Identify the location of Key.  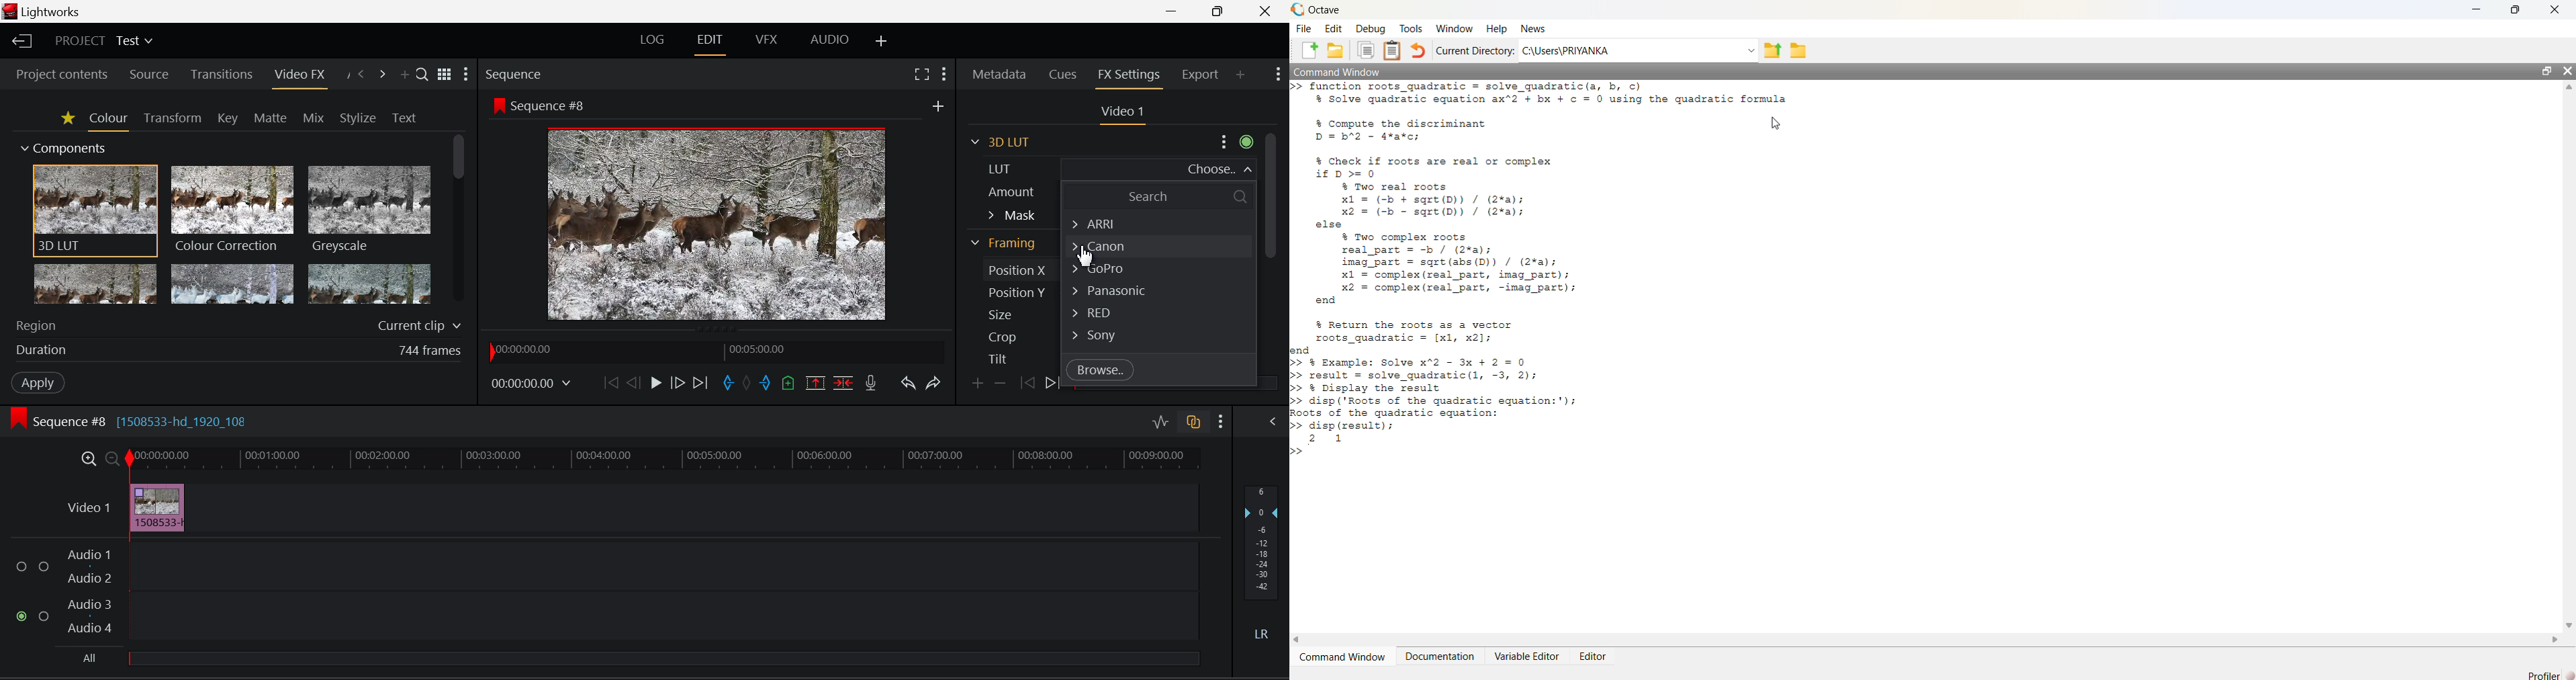
(227, 118).